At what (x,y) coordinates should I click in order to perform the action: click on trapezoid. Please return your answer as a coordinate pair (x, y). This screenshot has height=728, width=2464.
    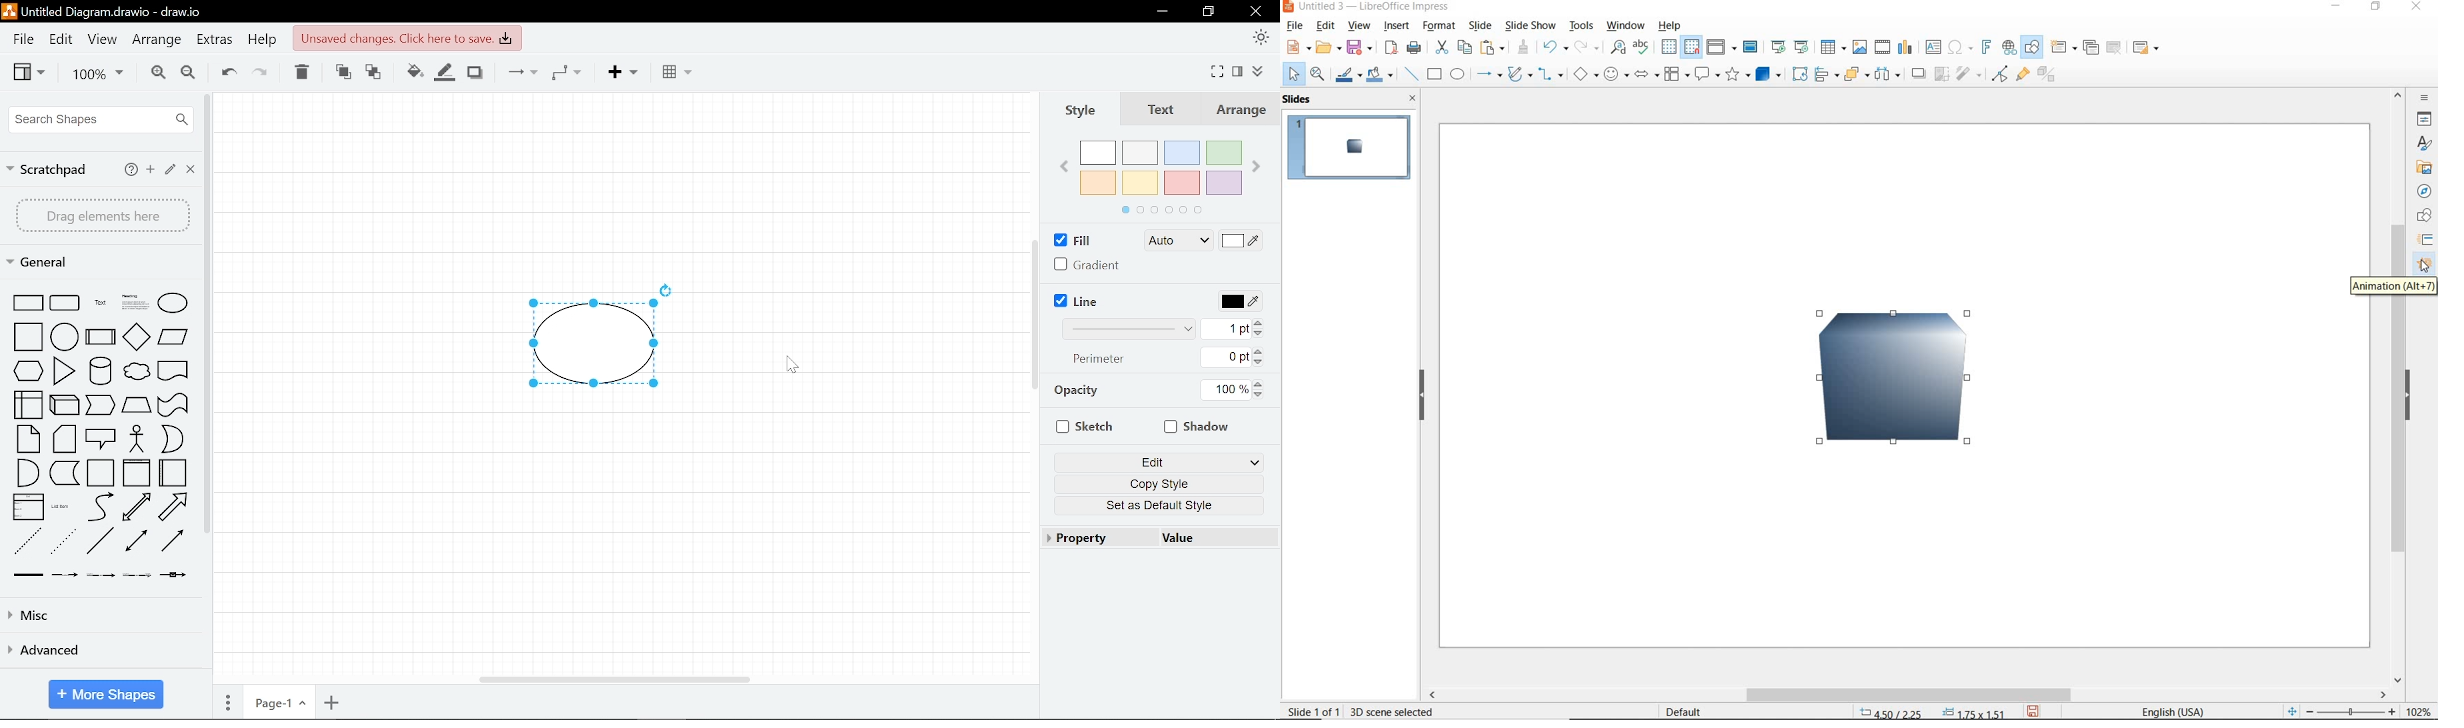
    Looking at the image, I should click on (137, 407).